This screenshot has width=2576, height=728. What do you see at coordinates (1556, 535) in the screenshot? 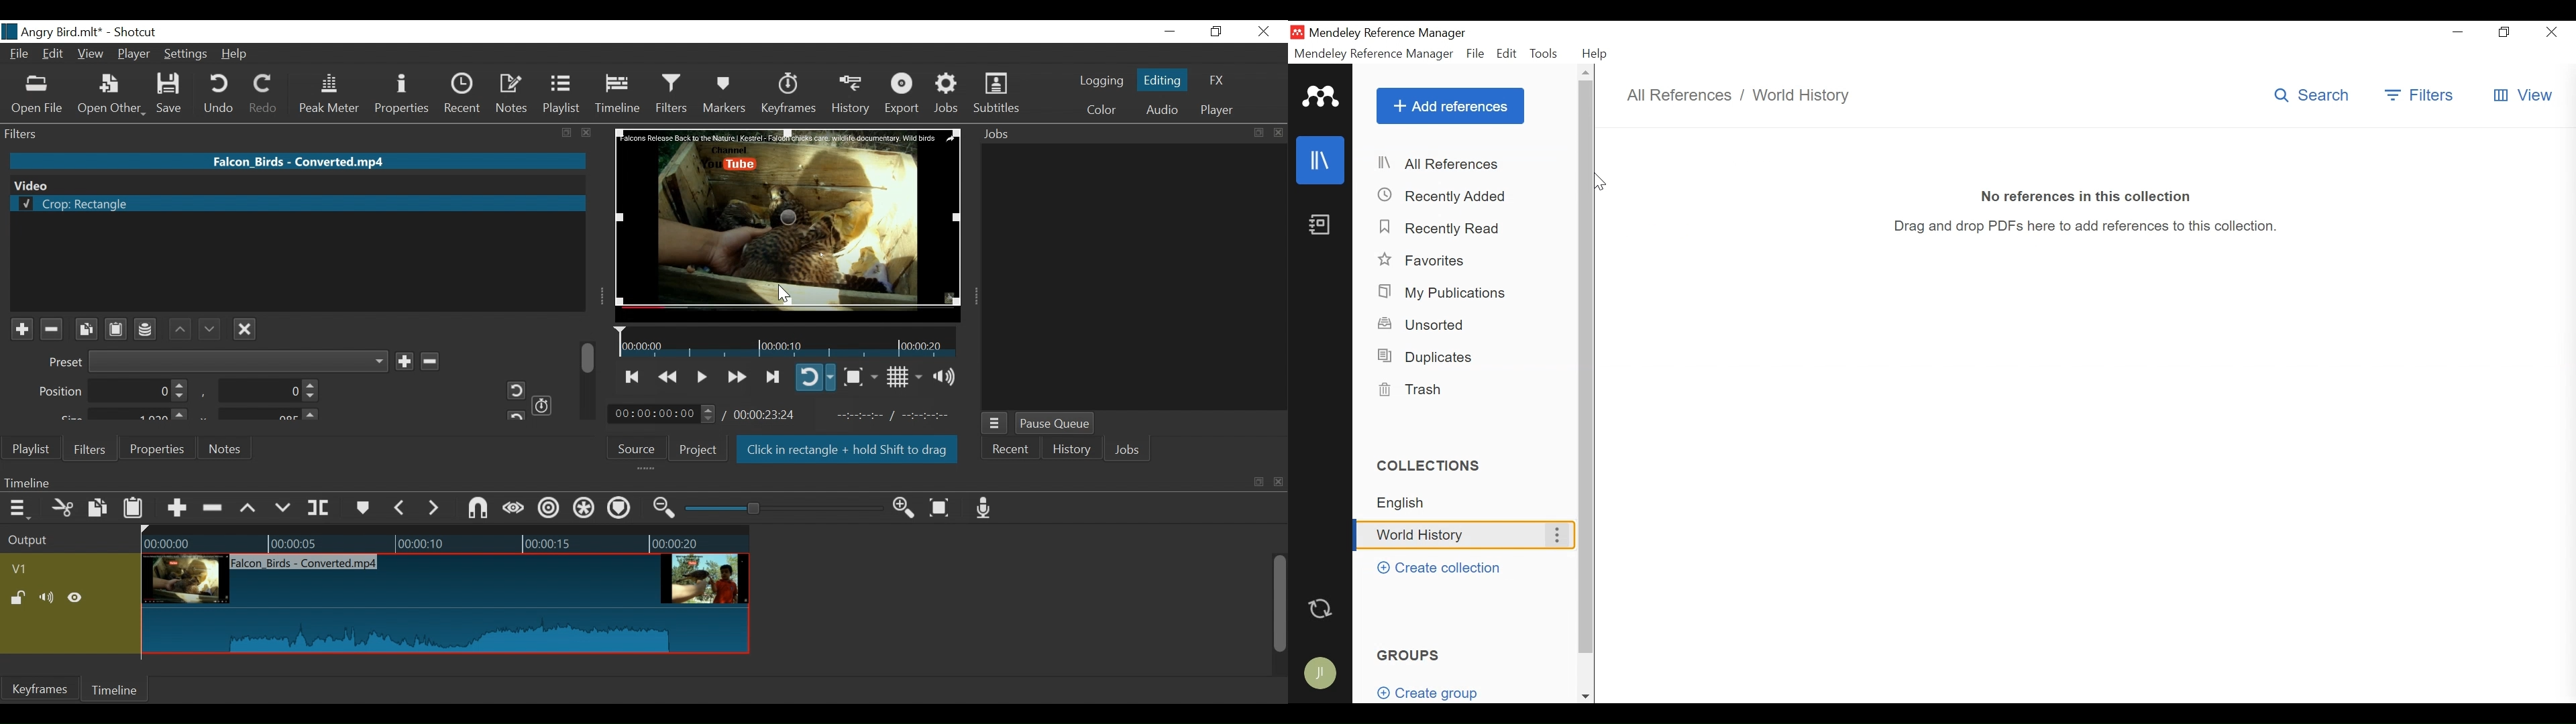
I see `More Options` at bounding box center [1556, 535].